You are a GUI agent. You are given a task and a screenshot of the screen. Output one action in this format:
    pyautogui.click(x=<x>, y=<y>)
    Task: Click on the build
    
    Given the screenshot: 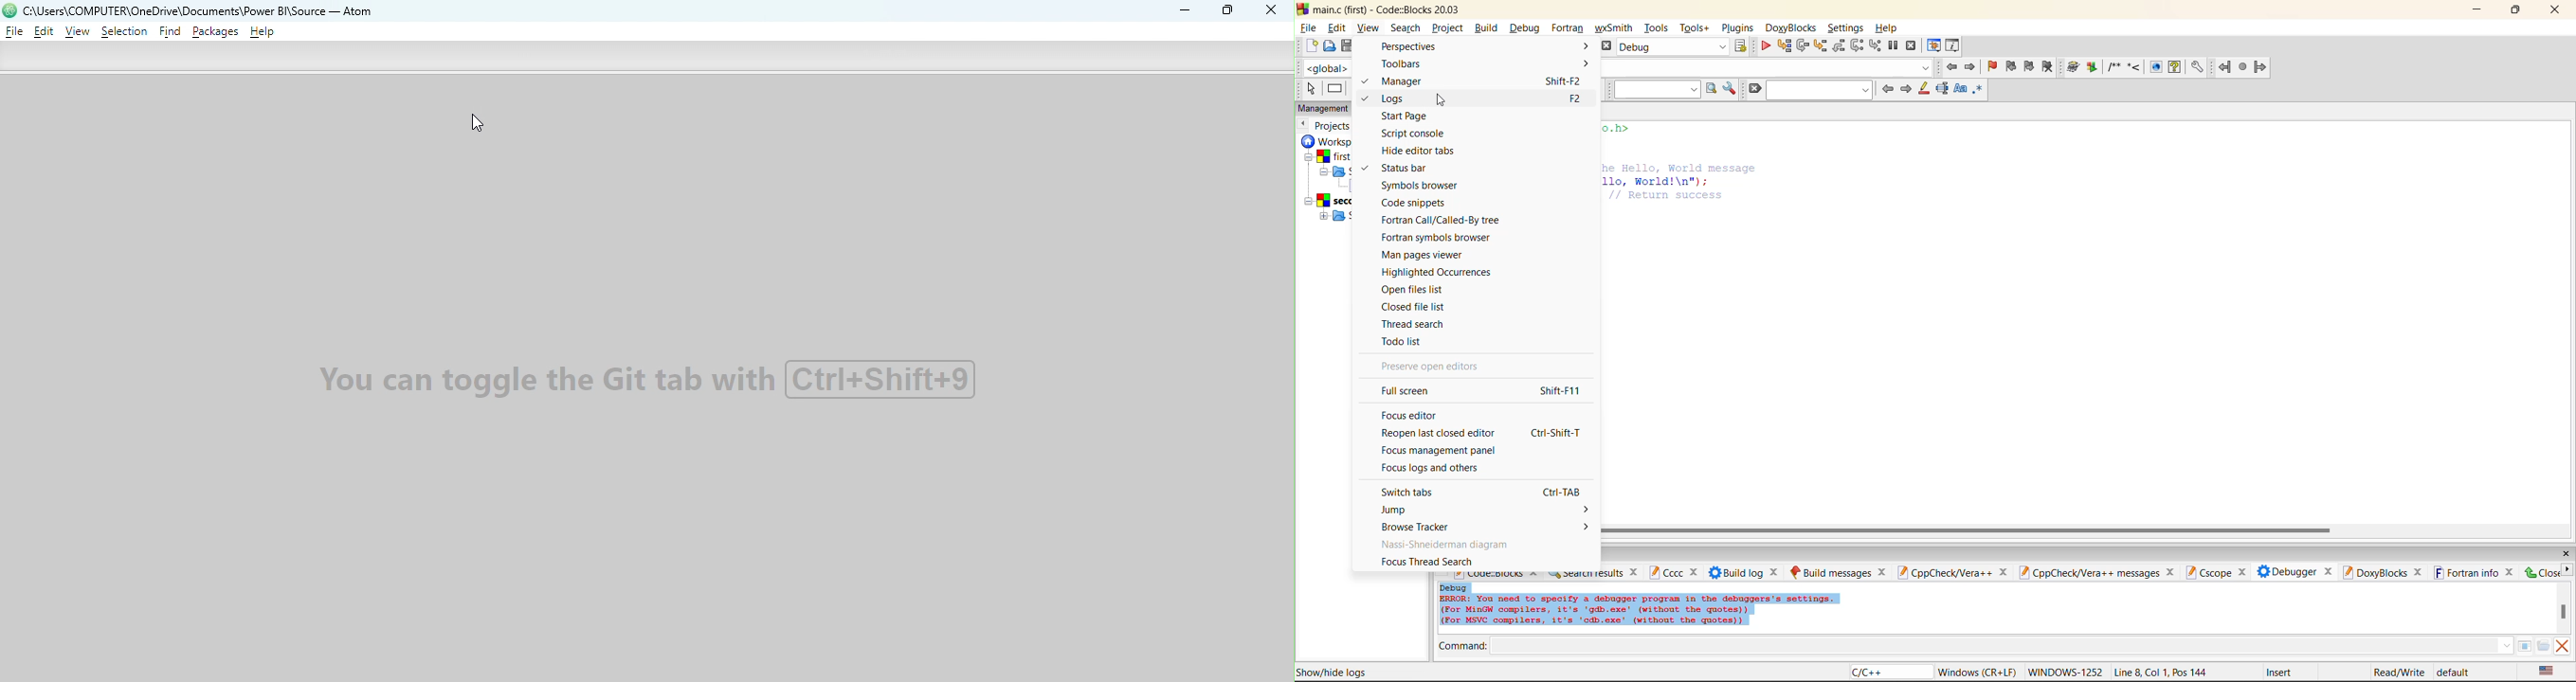 What is the action you would take?
    pyautogui.click(x=1489, y=28)
    